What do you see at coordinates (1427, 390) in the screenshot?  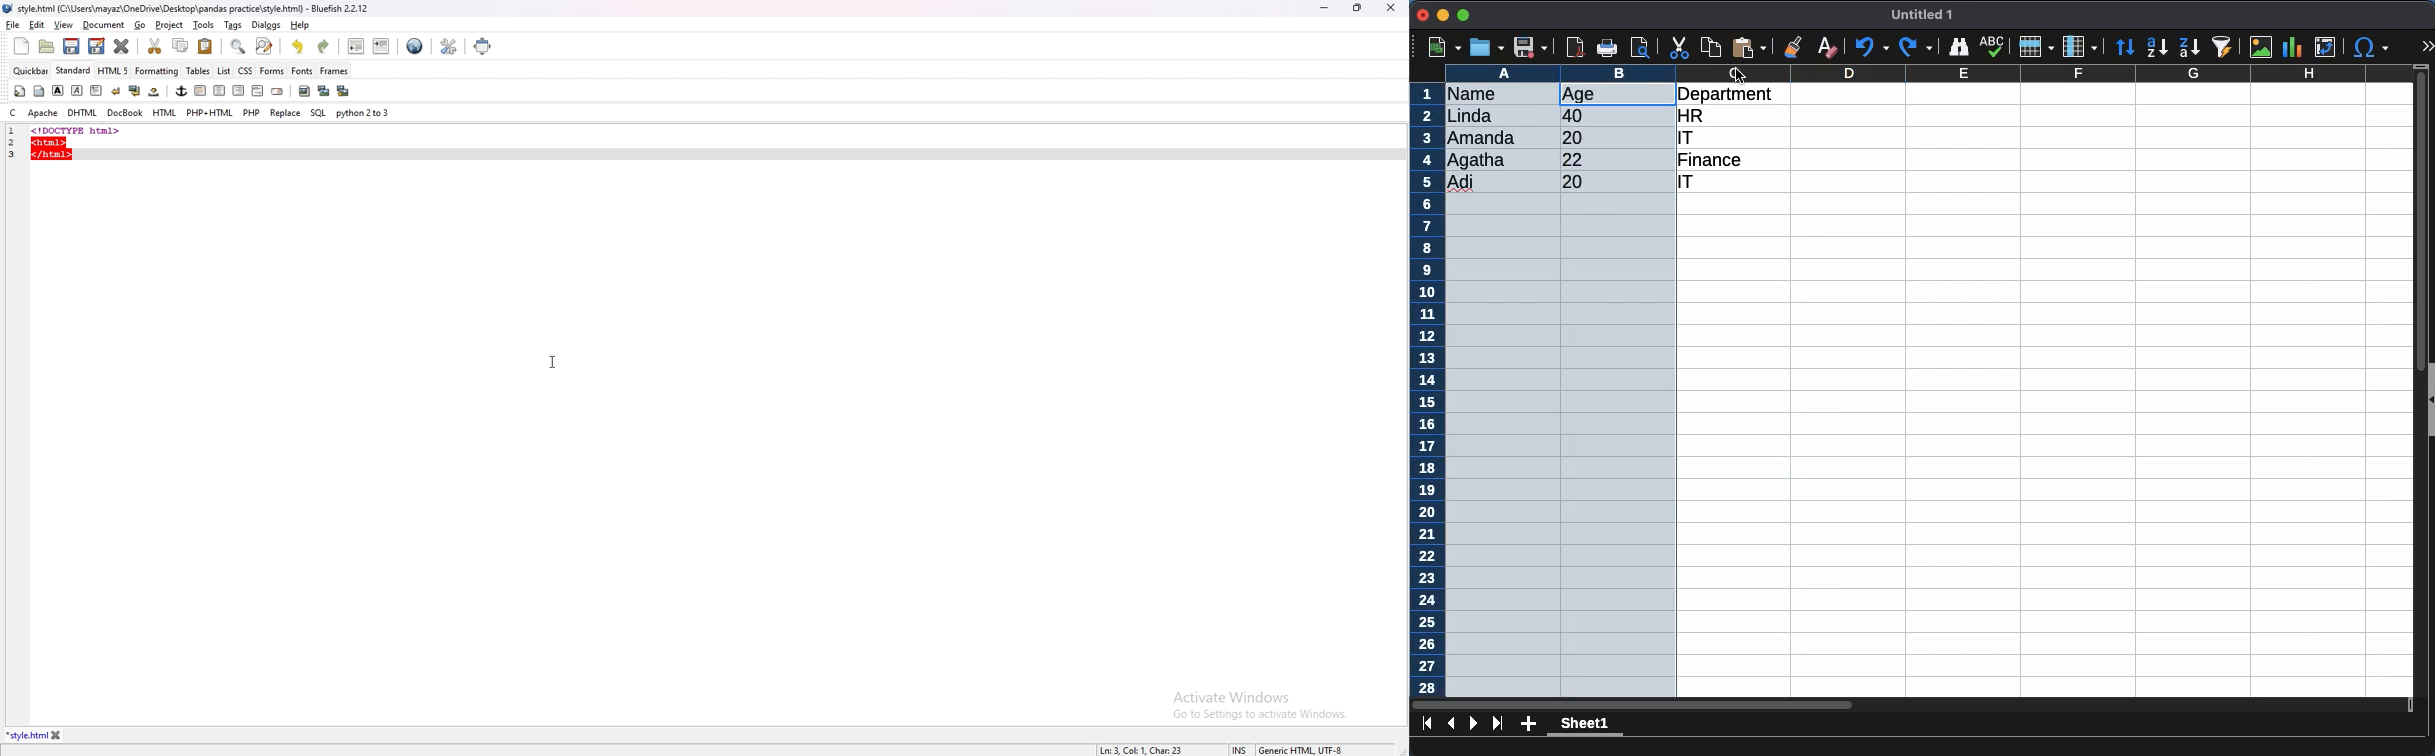 I see `rows` at bounding box center [1427, 390].